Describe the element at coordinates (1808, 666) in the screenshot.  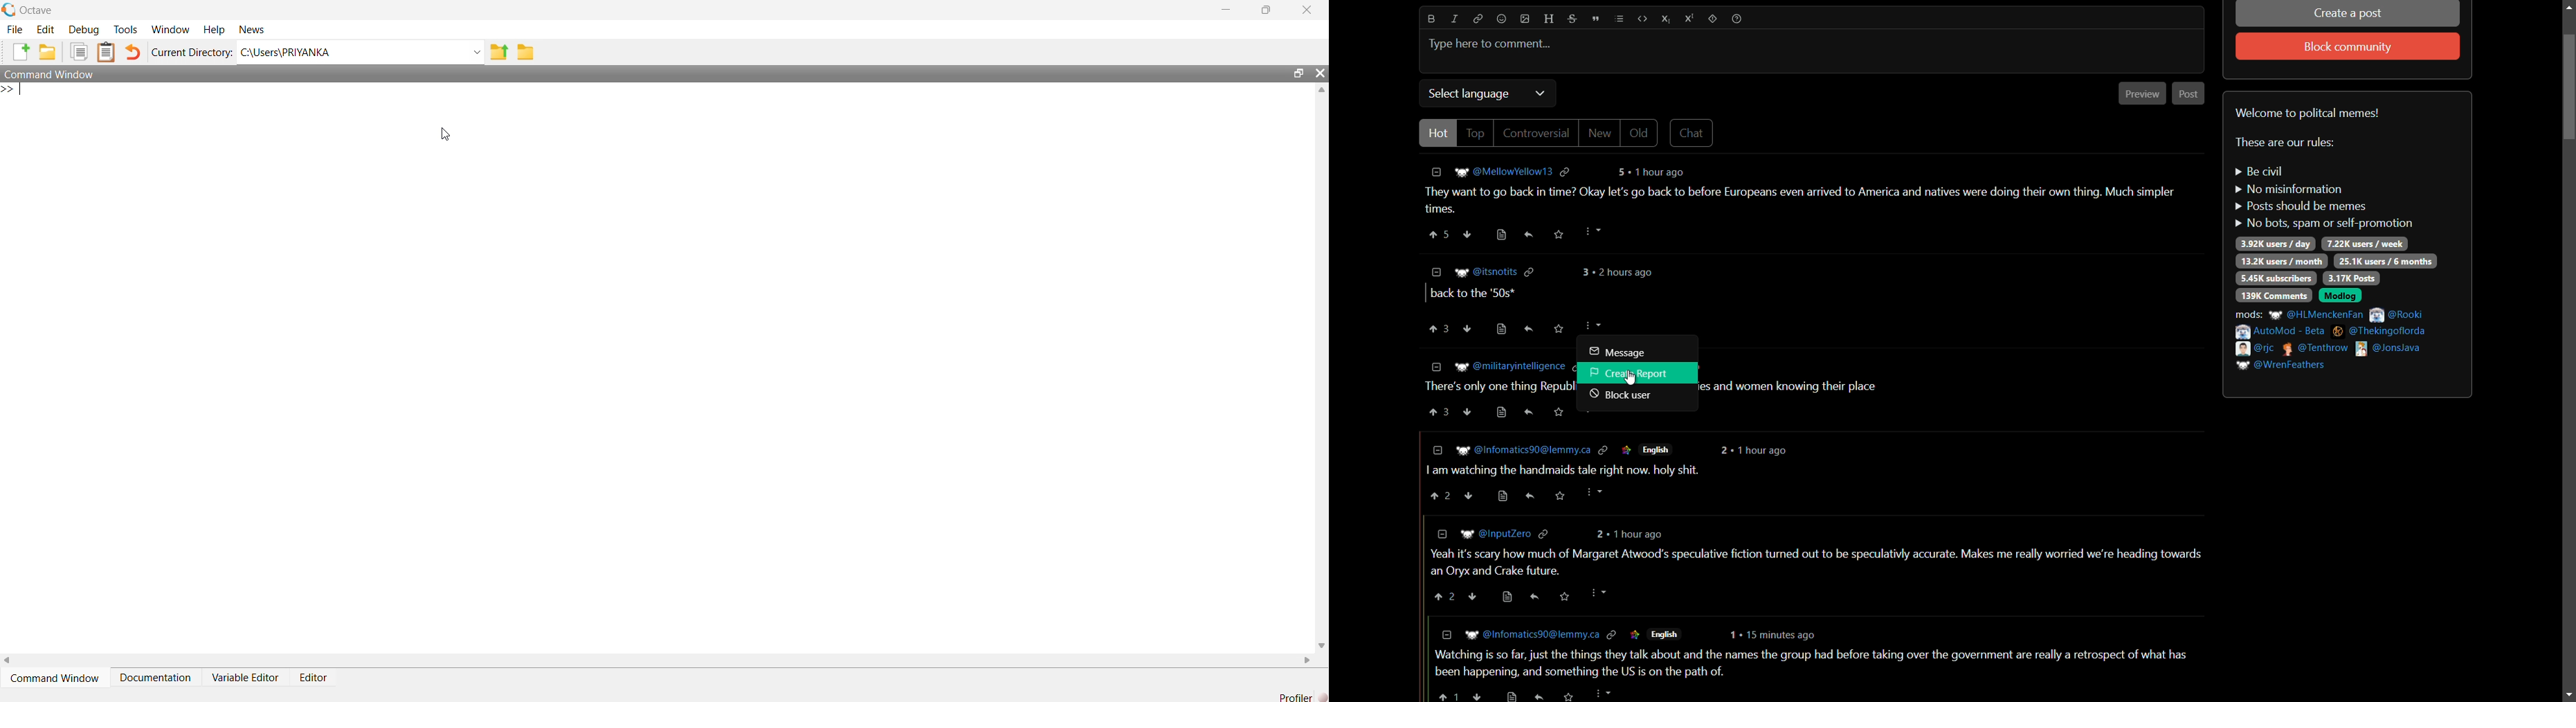
I see `comment-6` at that location.